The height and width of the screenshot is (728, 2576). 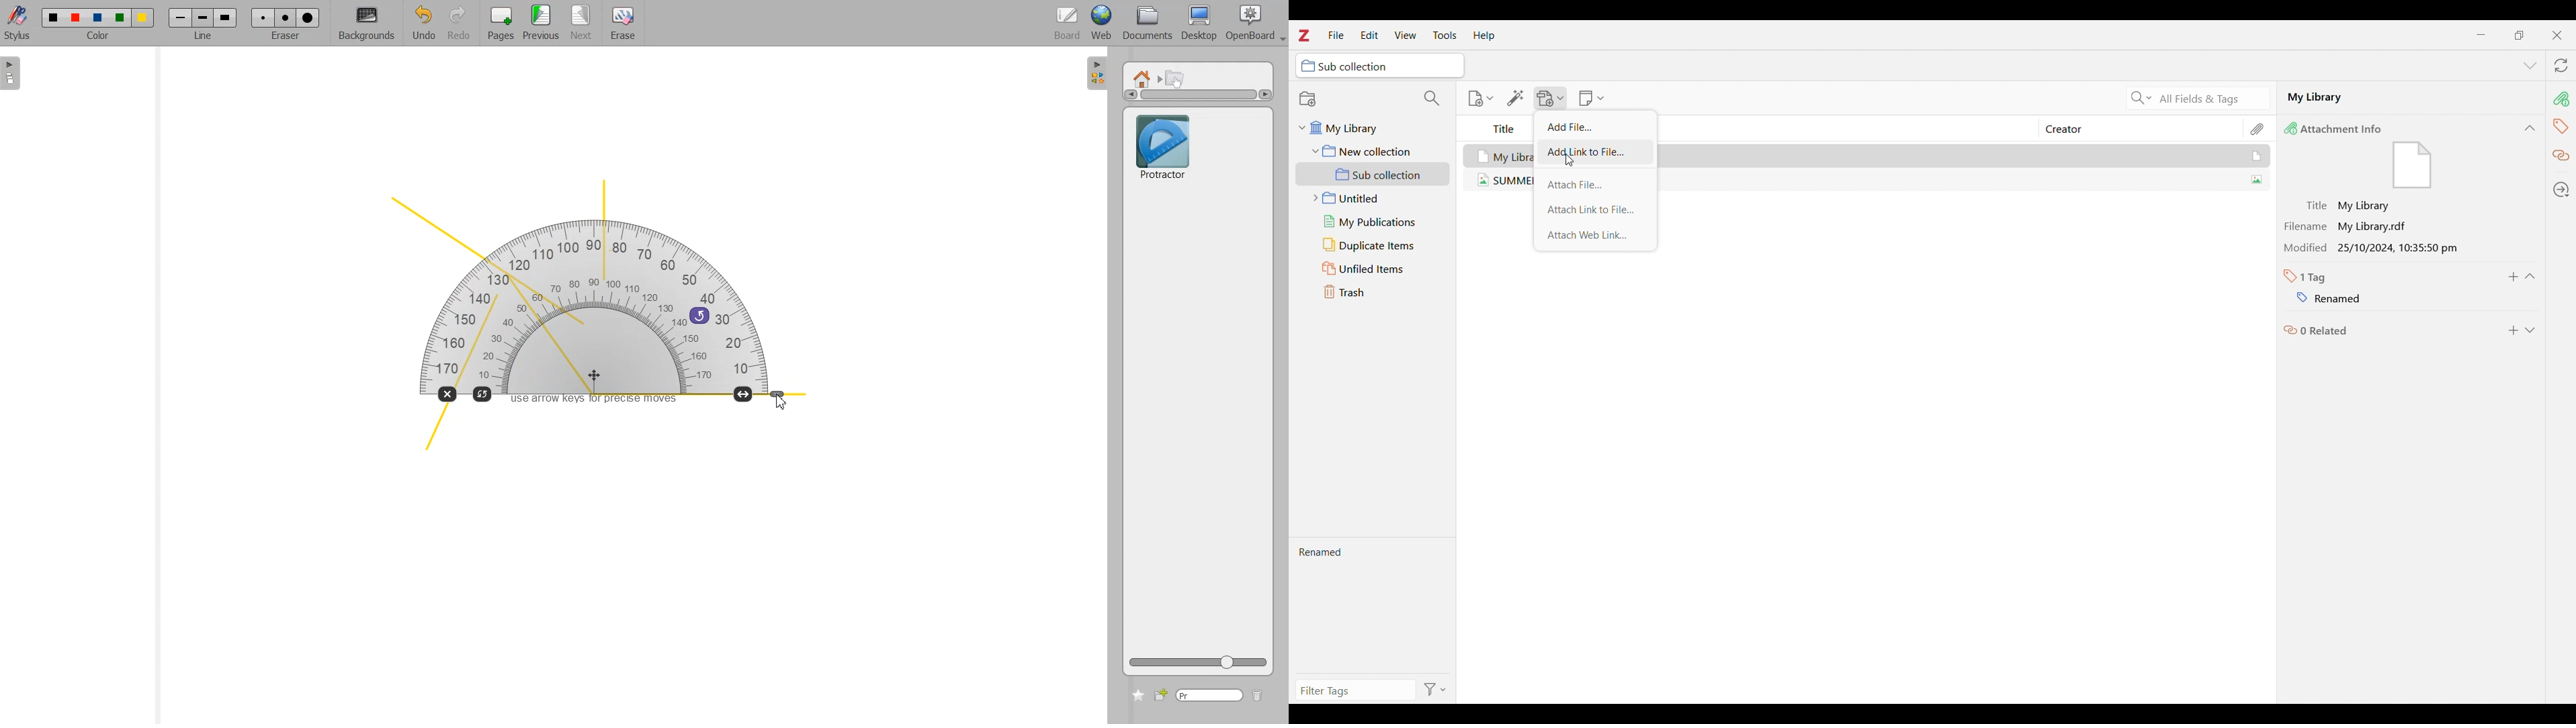 I want to click on Sub collection folder highlighted, so click(x=1373, y=174).